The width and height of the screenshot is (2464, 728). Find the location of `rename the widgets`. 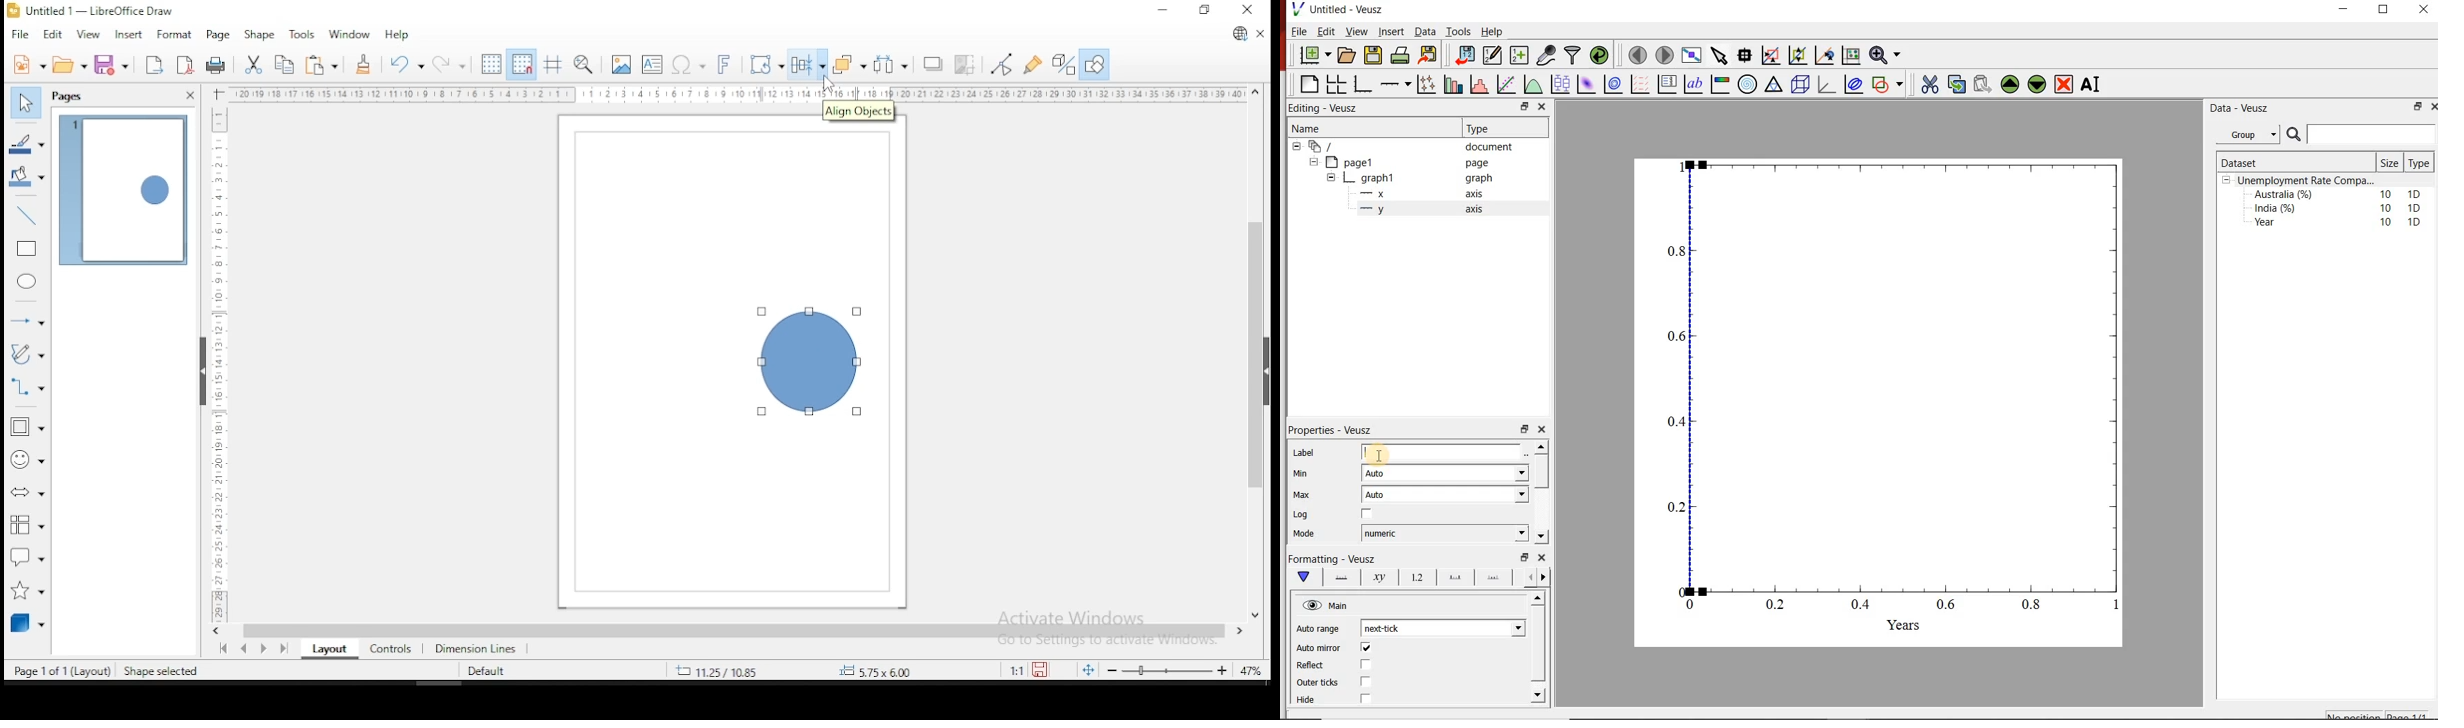

rename the widgets is located at coordinates (2094, 84).